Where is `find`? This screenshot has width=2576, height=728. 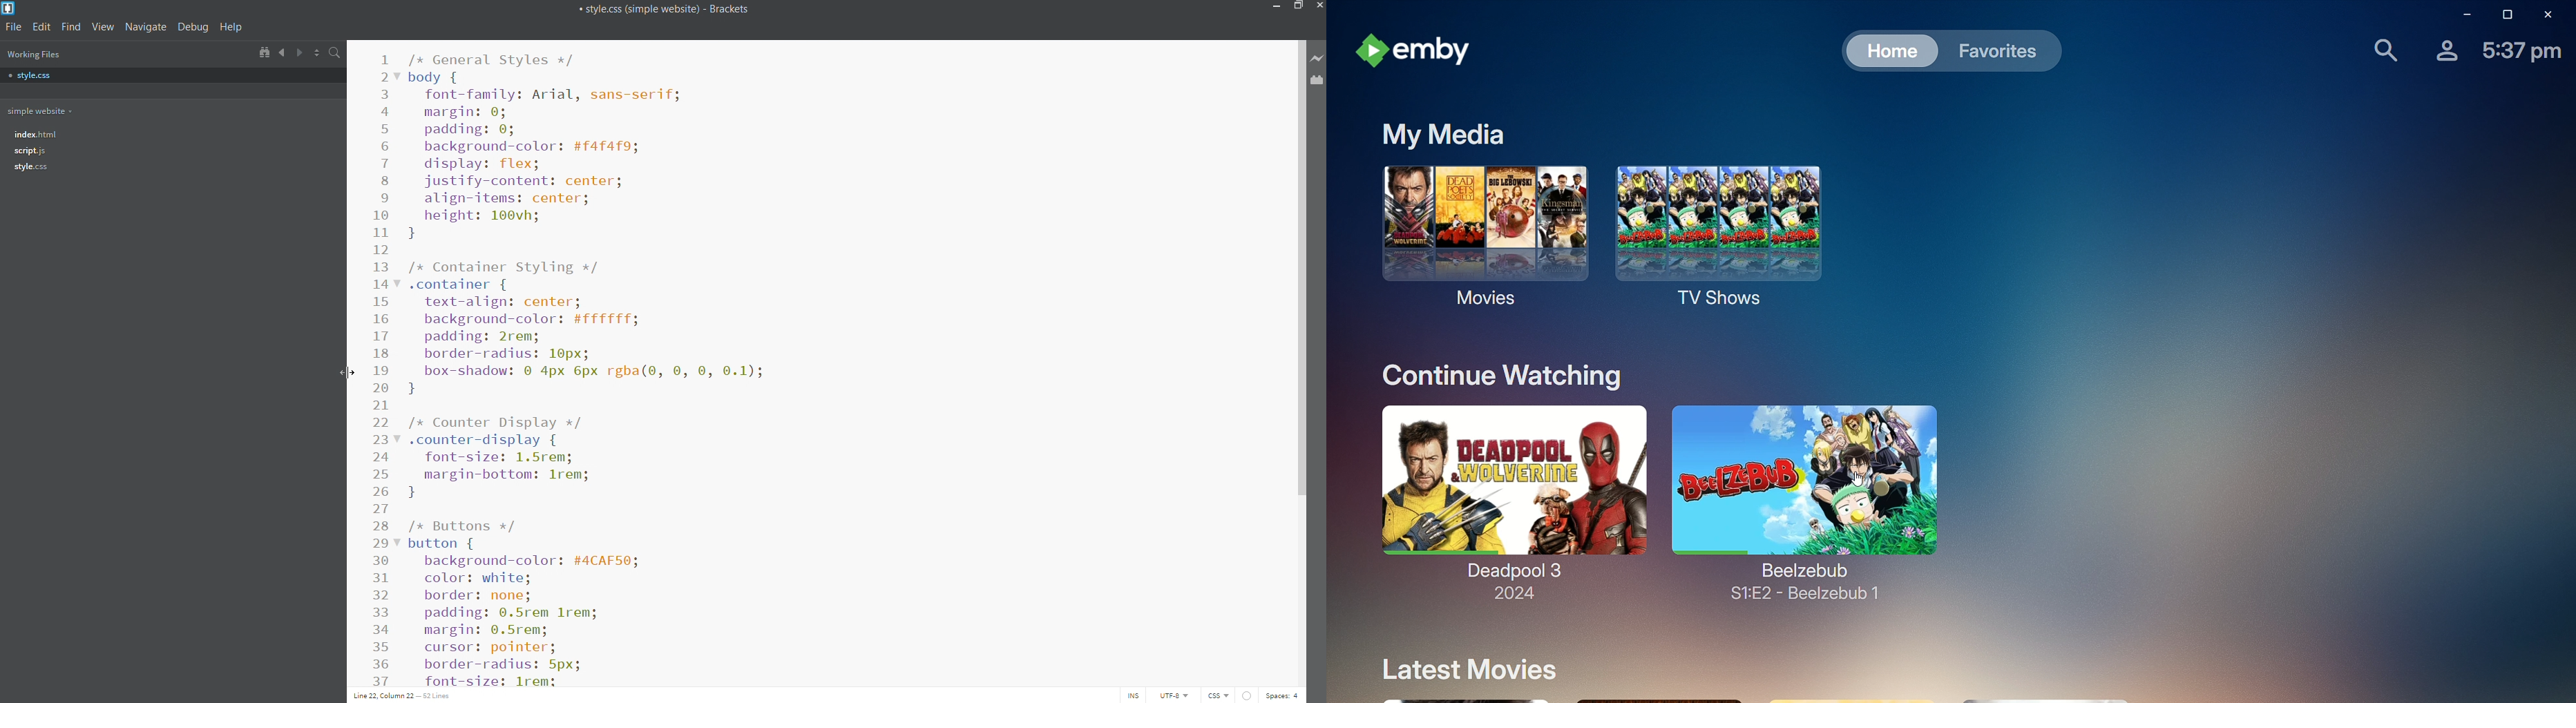 find is located at coordinates (72, 28).